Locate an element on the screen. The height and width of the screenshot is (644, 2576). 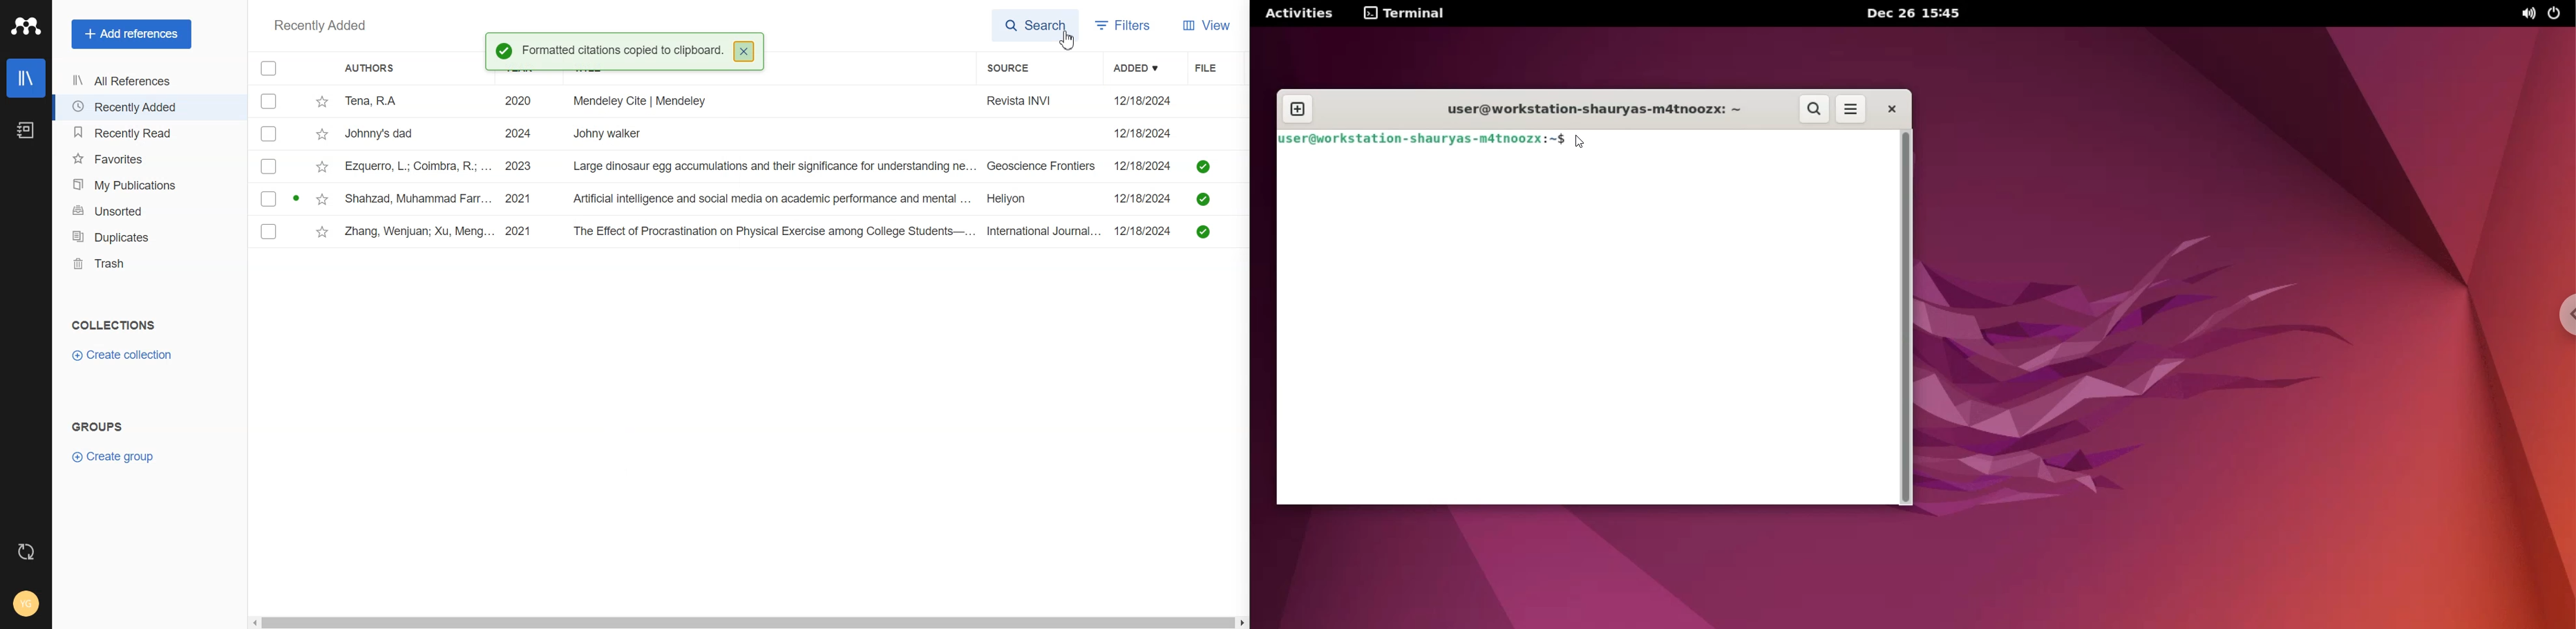
cursor is located at coordinates (1583, 142).